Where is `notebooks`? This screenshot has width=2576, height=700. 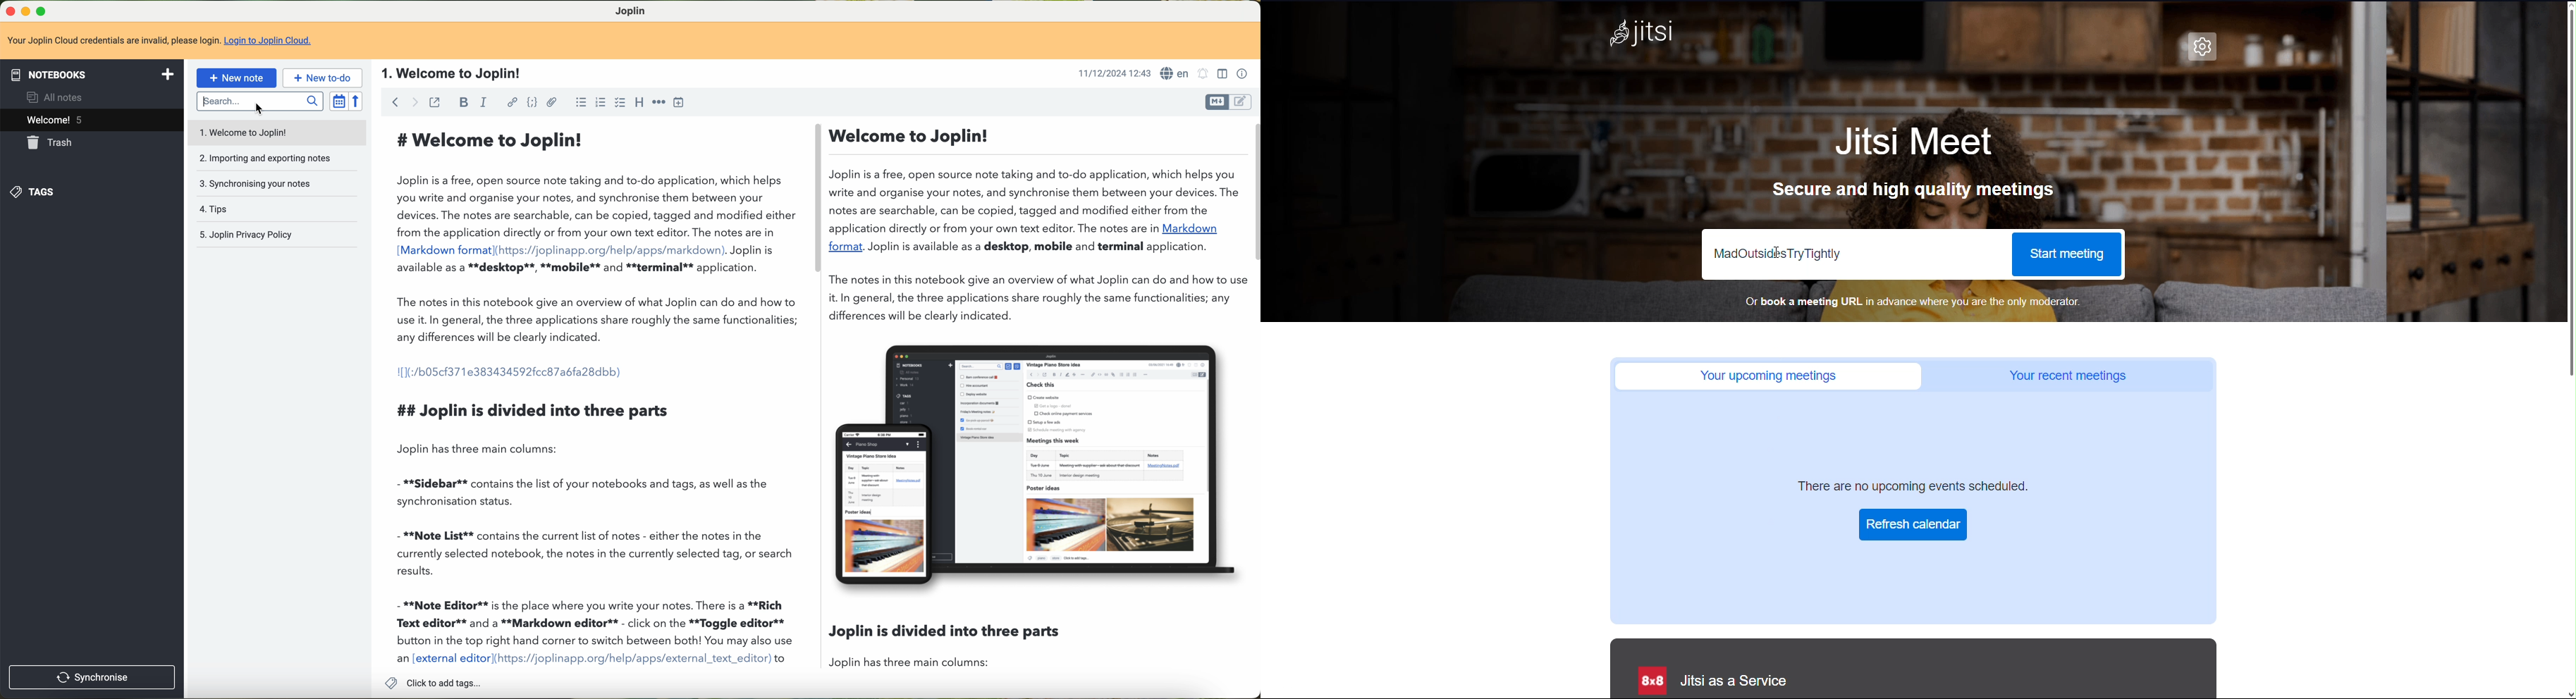
notebooks is located at coordinates (90, 74).